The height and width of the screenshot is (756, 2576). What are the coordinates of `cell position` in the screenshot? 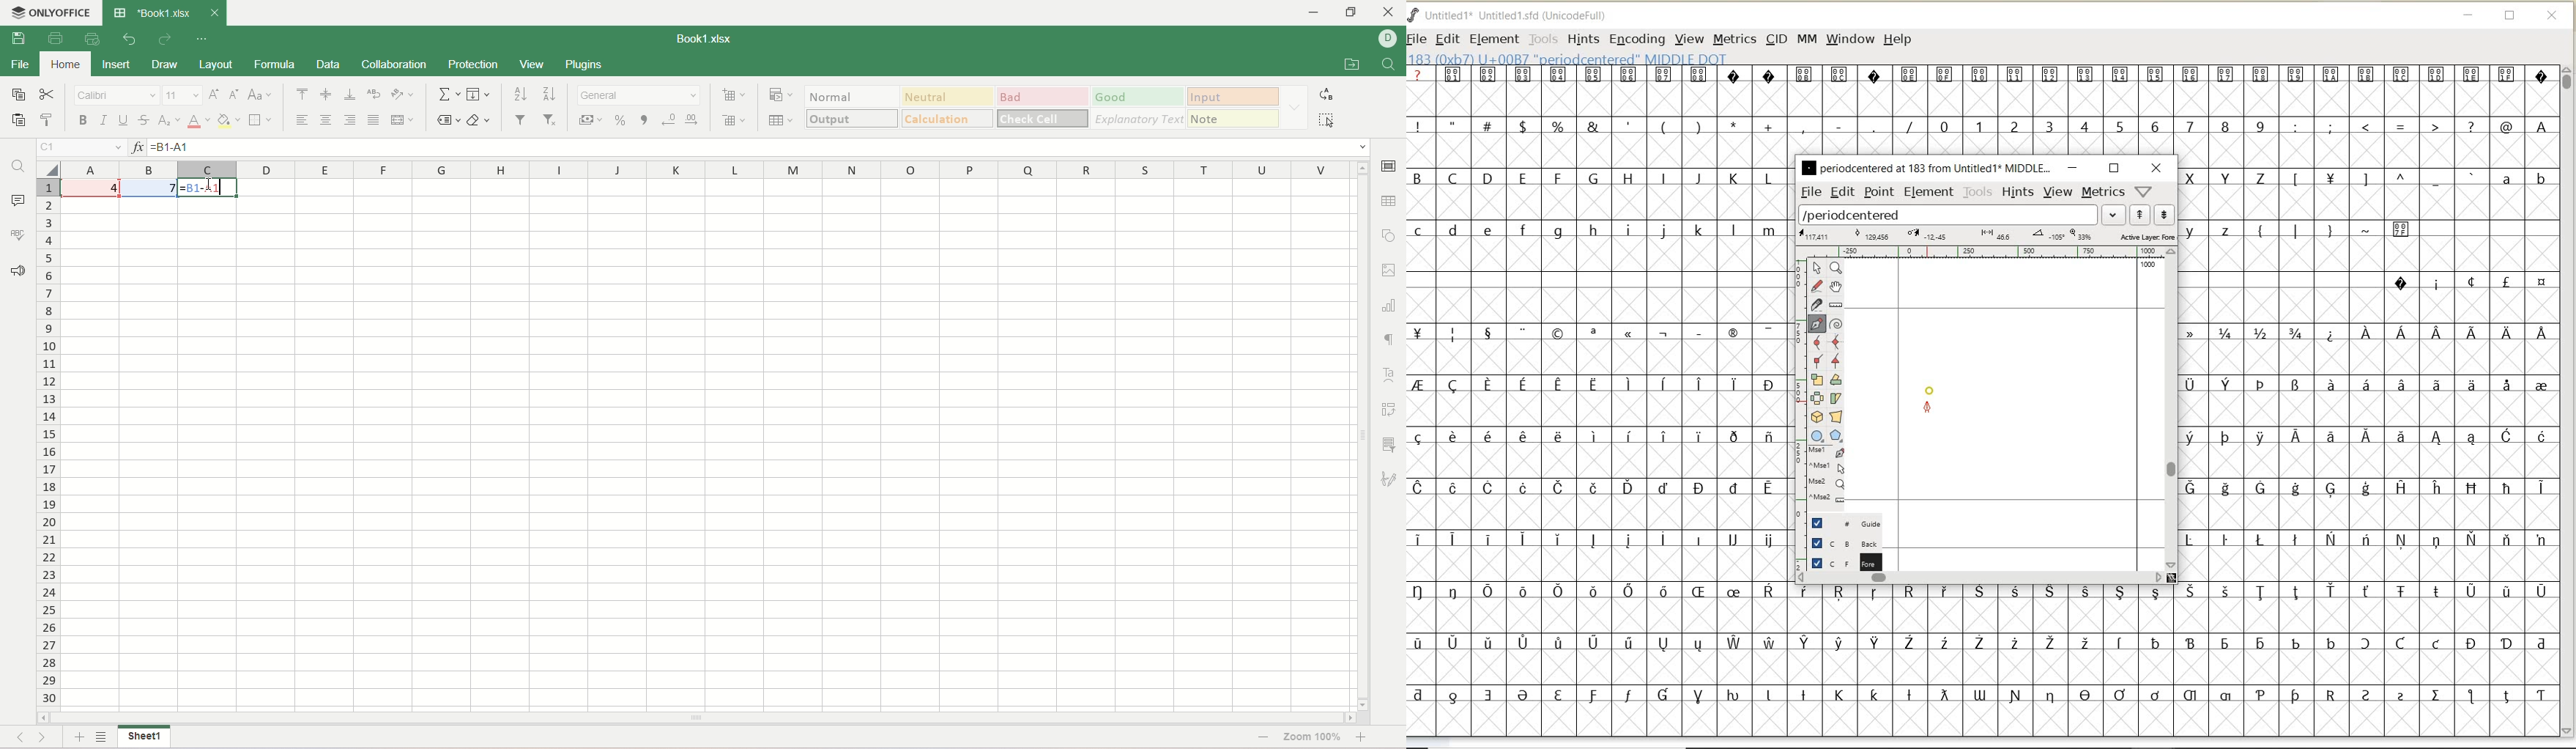 It's located at (82, 148).